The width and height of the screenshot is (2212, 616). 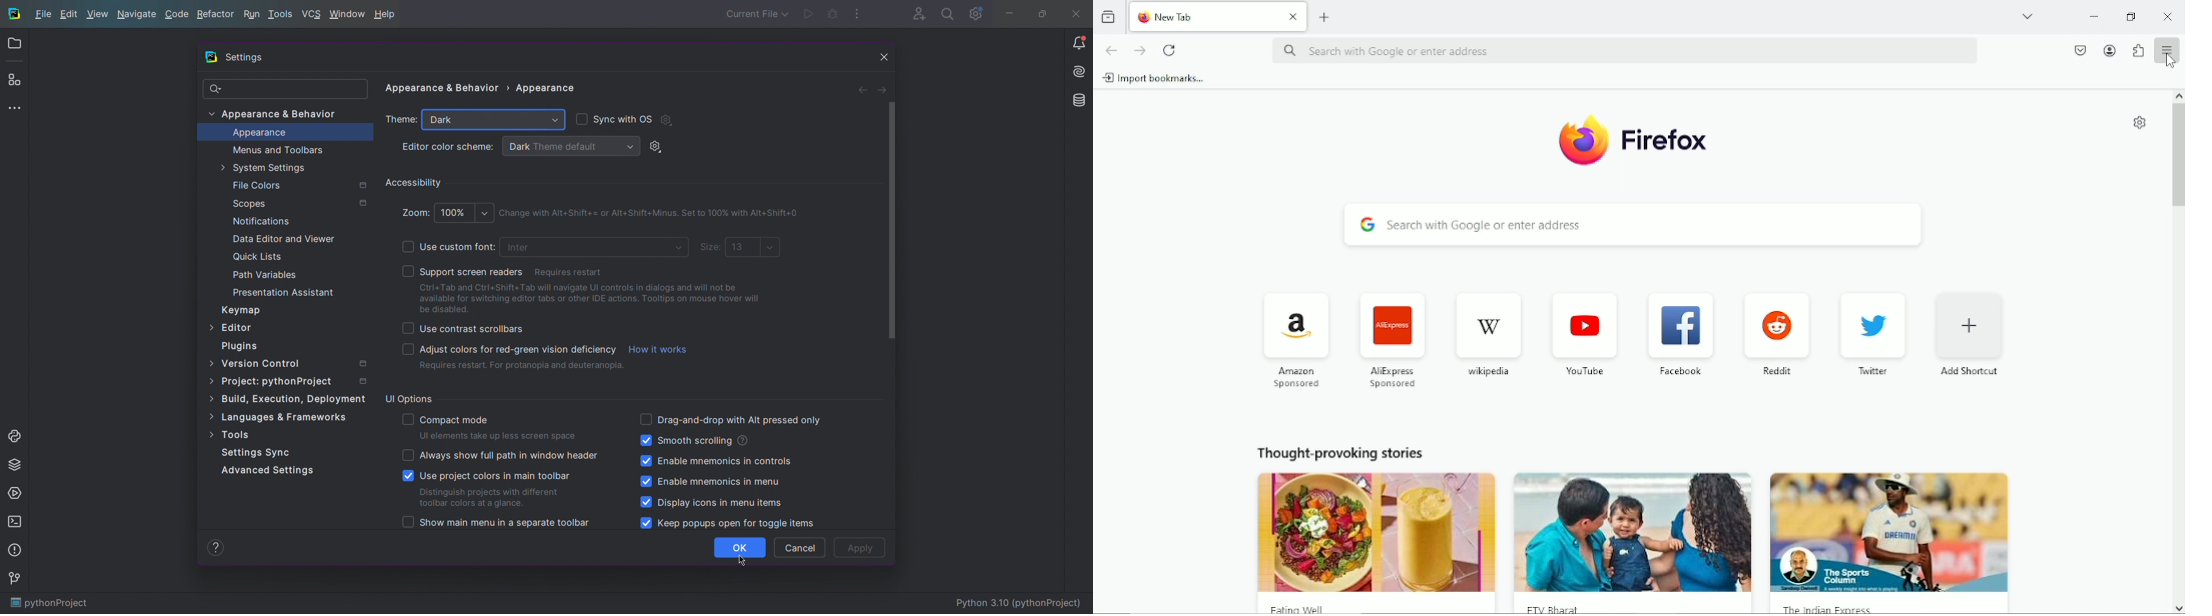 I want to click on Project: pythonProject, so click(x=290, y=381).